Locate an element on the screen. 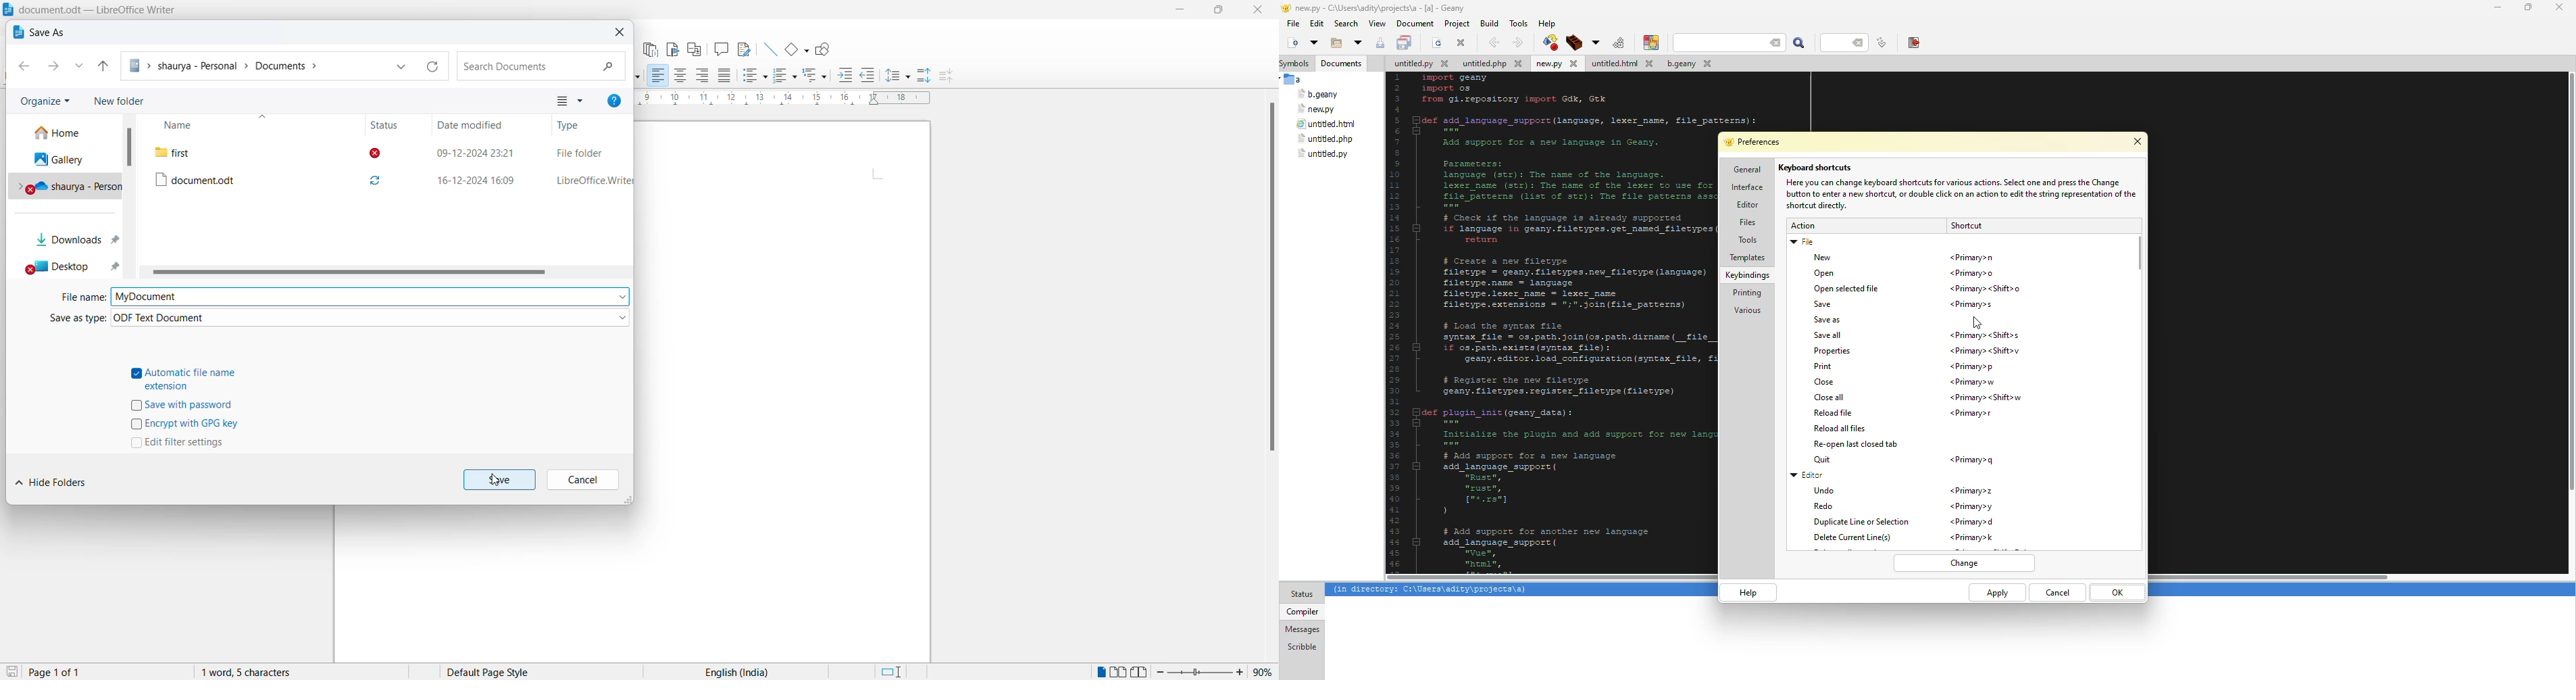 The image size is (2576, 700). Search box is located at coordinates (541, 67).